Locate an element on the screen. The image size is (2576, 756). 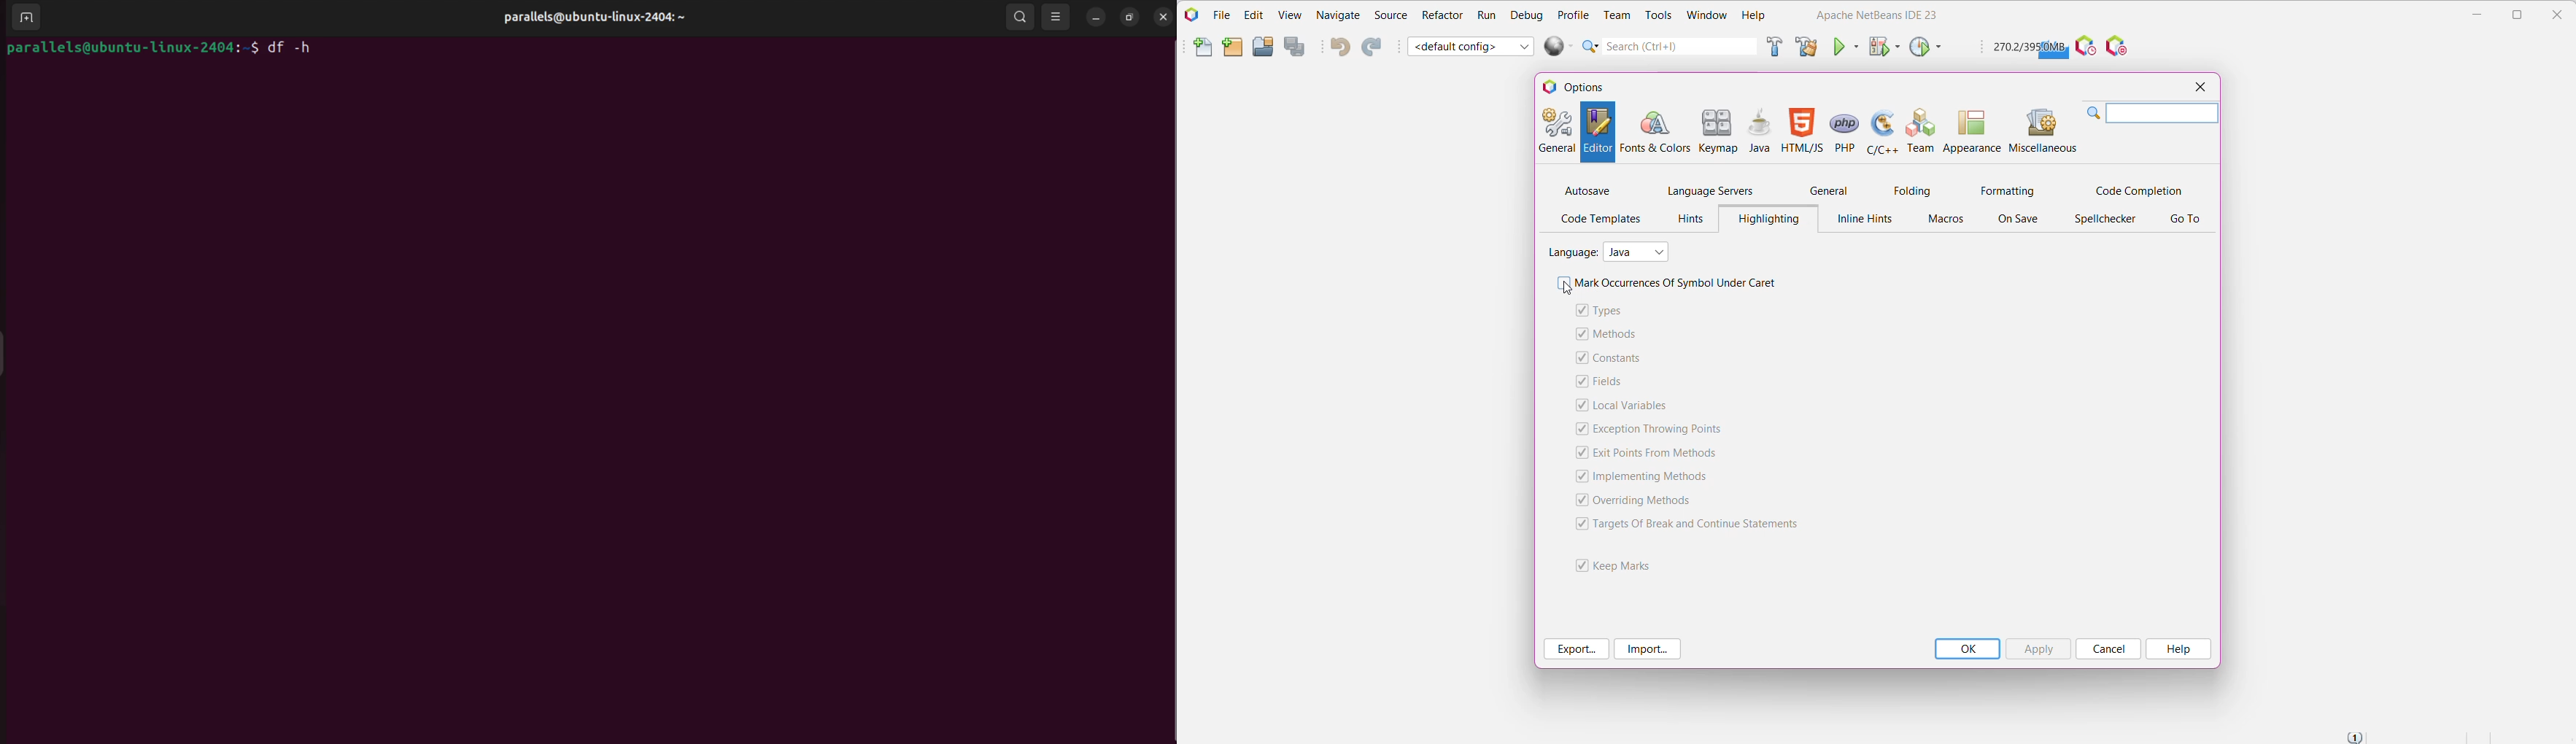
Export is located at coordinates (1576, 649).